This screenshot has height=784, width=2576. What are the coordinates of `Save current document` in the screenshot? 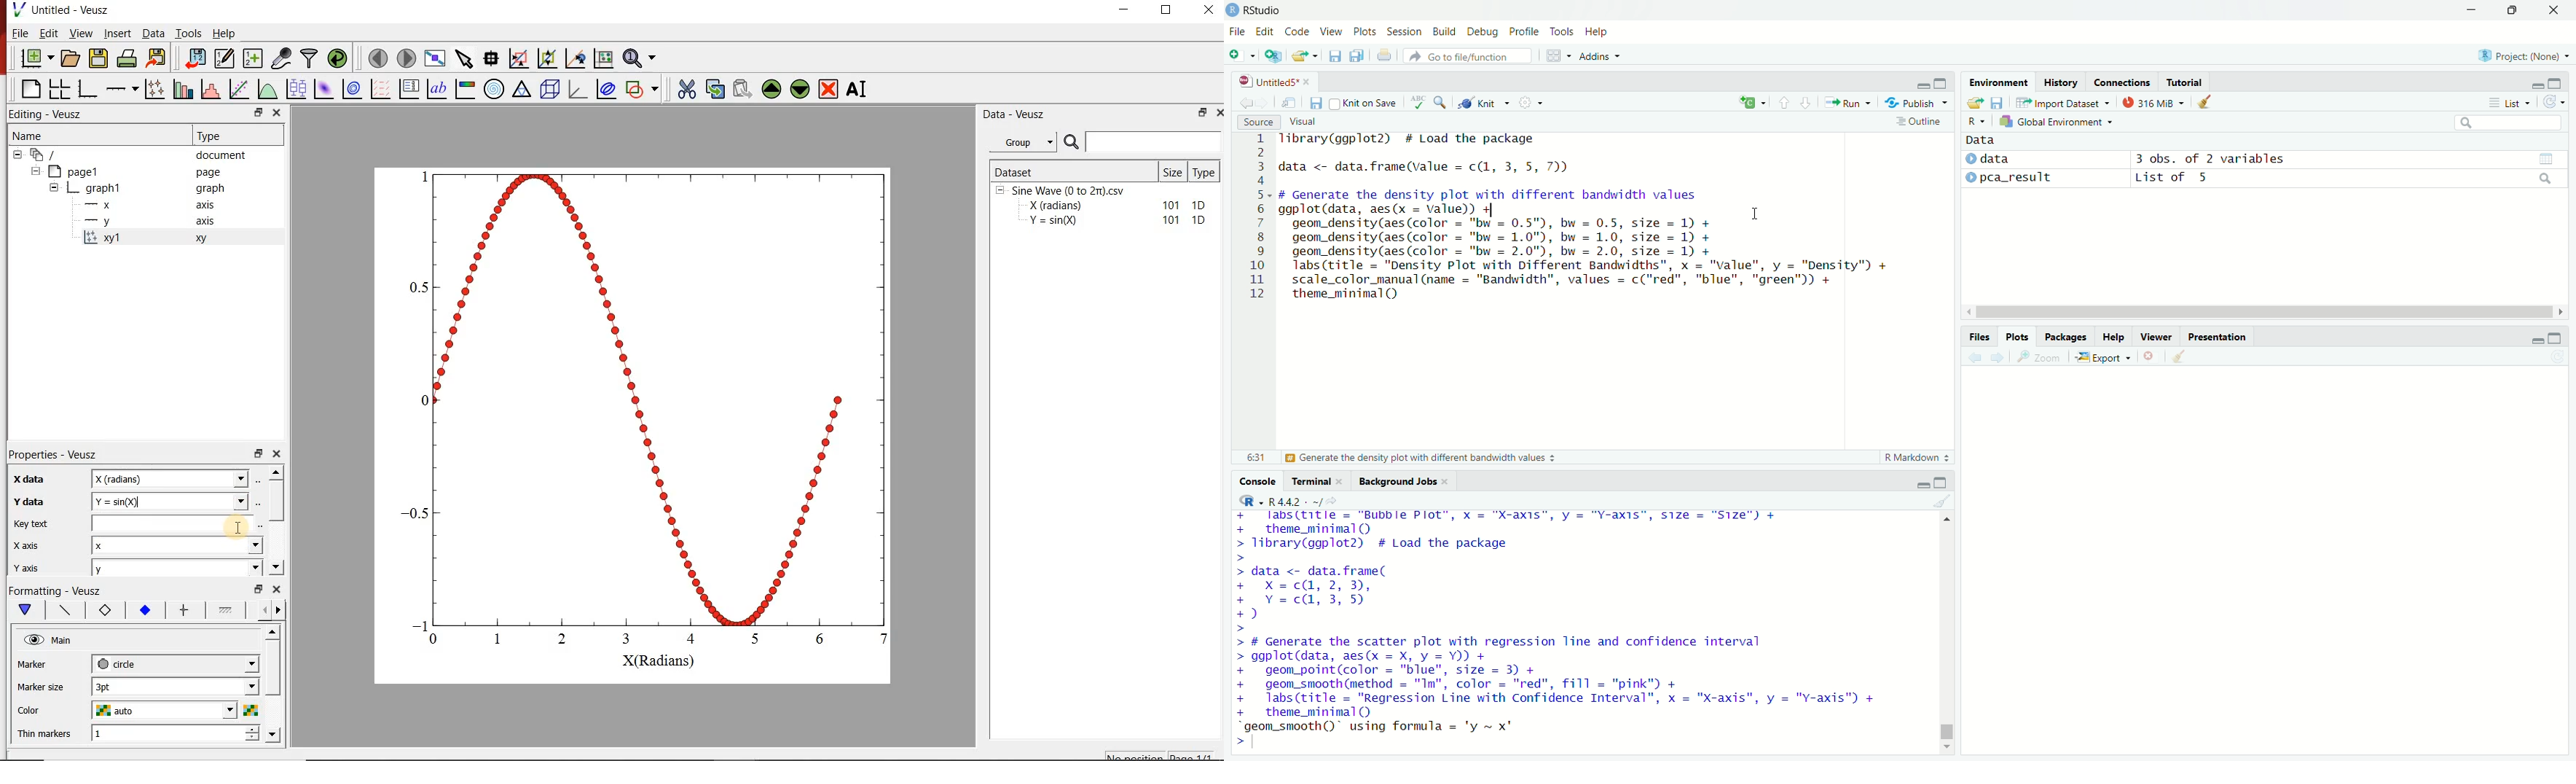 It's located at (1316, 102).